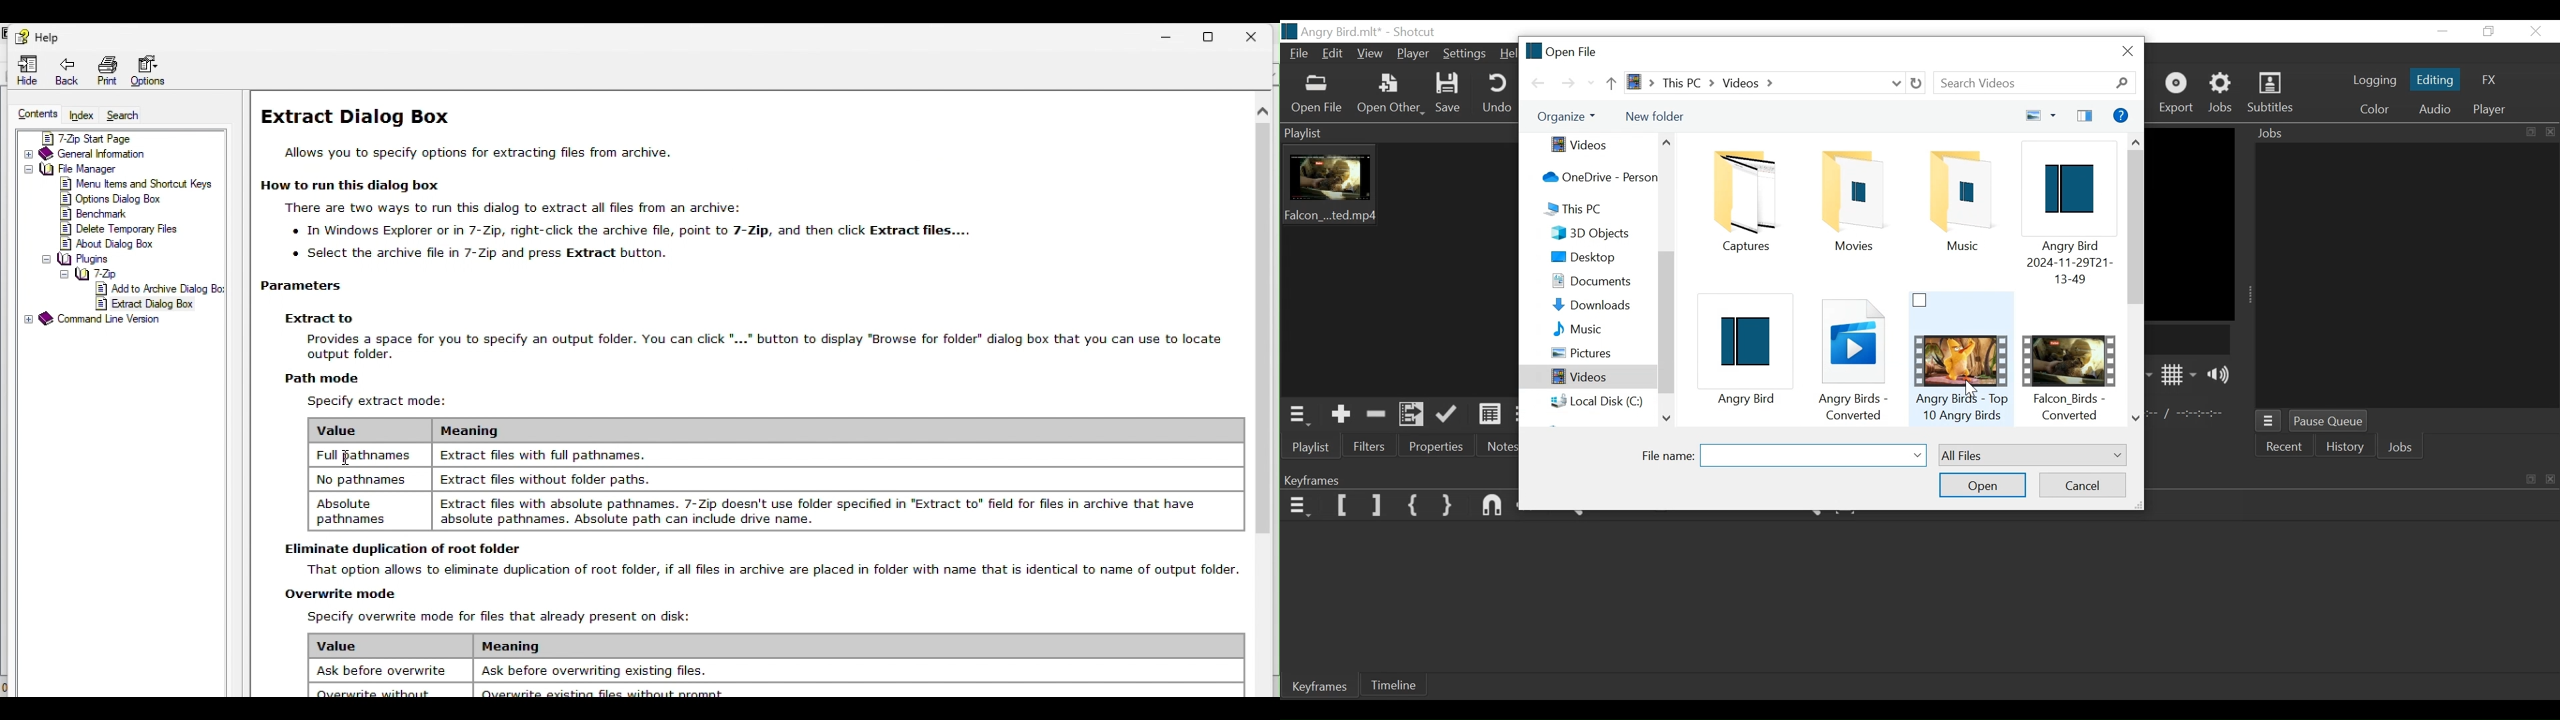 This screenshot has height=728, width=2576. Describe the element at coordinates (364, 480) in the screenshot. I see `no pathnames` at that location.